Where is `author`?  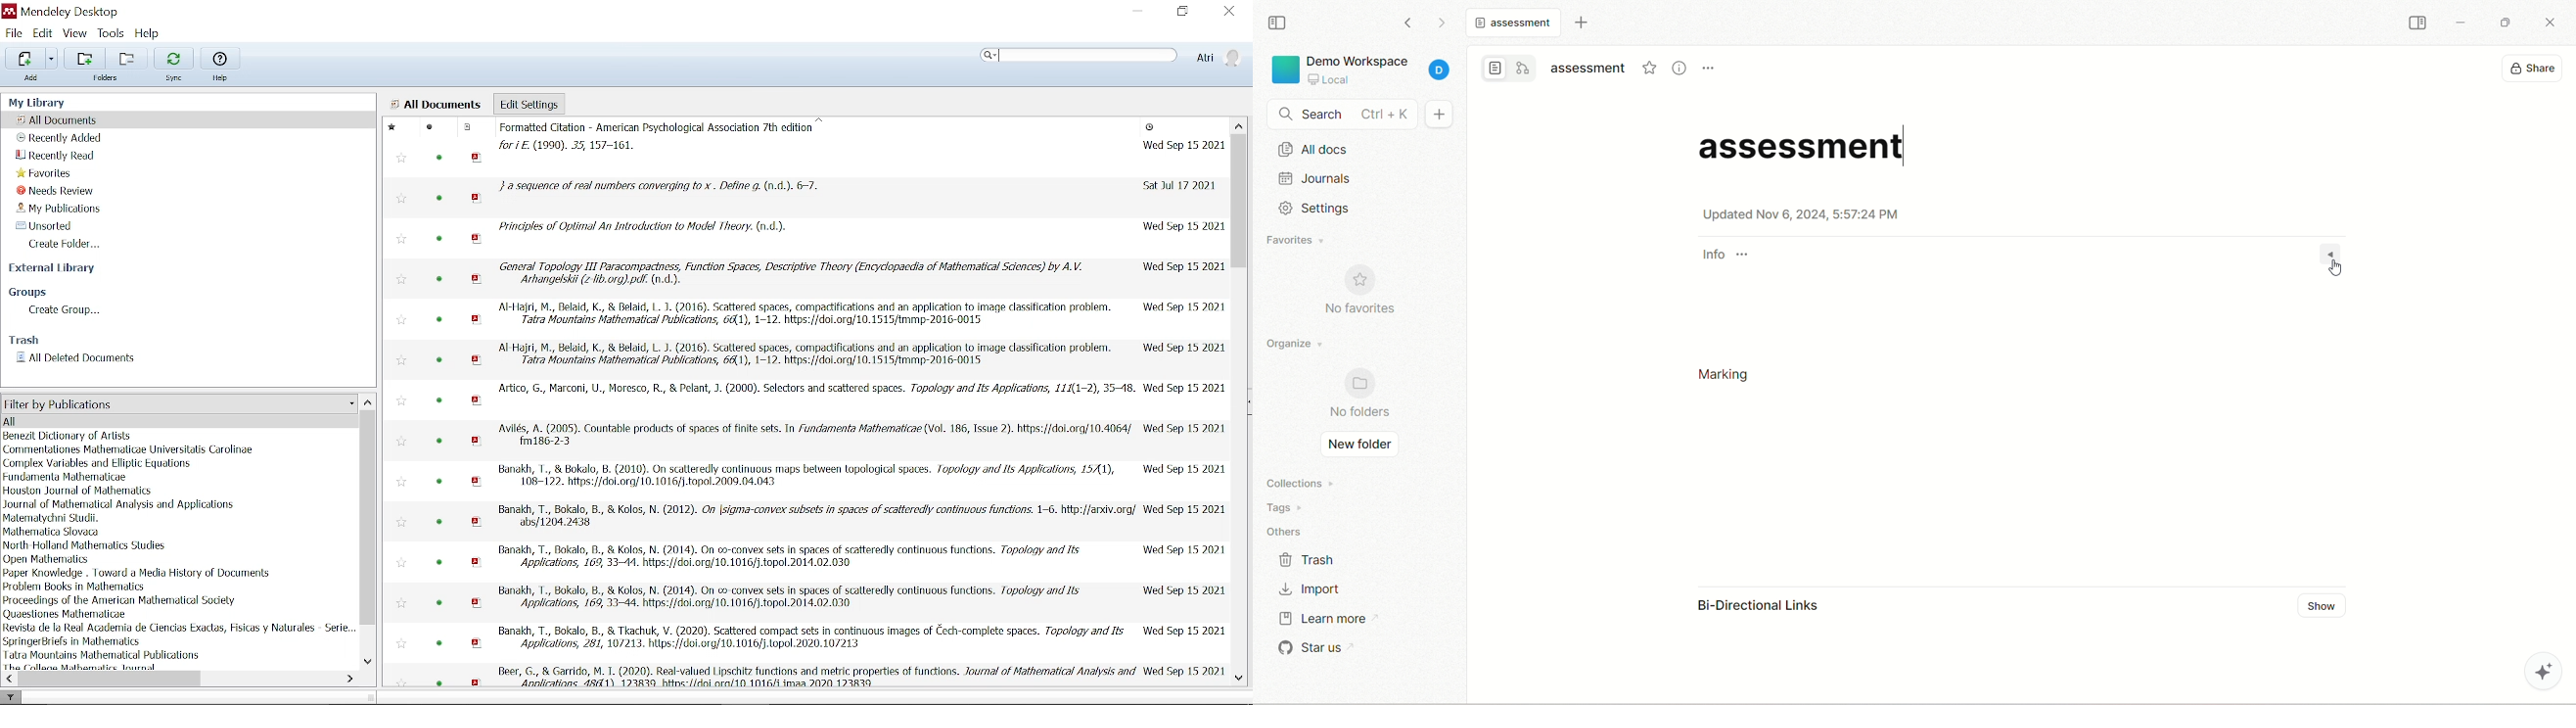 author is located at coordinates (131, 449).